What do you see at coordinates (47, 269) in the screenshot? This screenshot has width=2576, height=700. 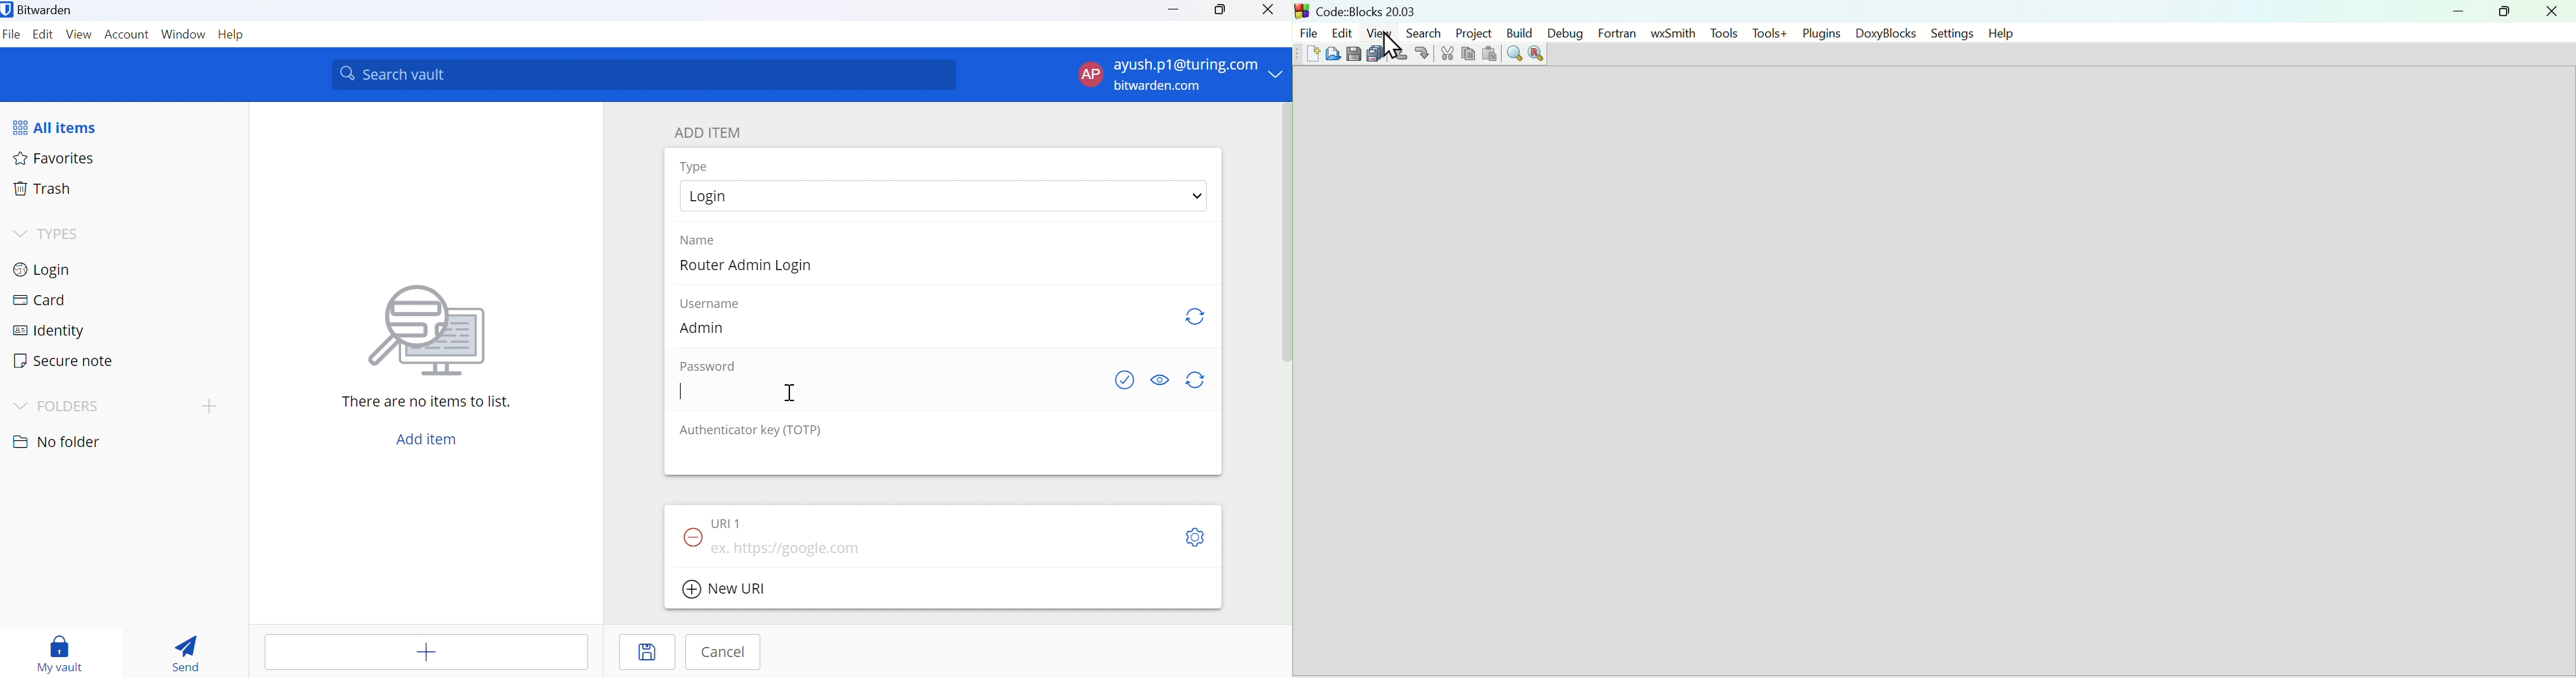 I see `Login` at bounding box center [47, 269].